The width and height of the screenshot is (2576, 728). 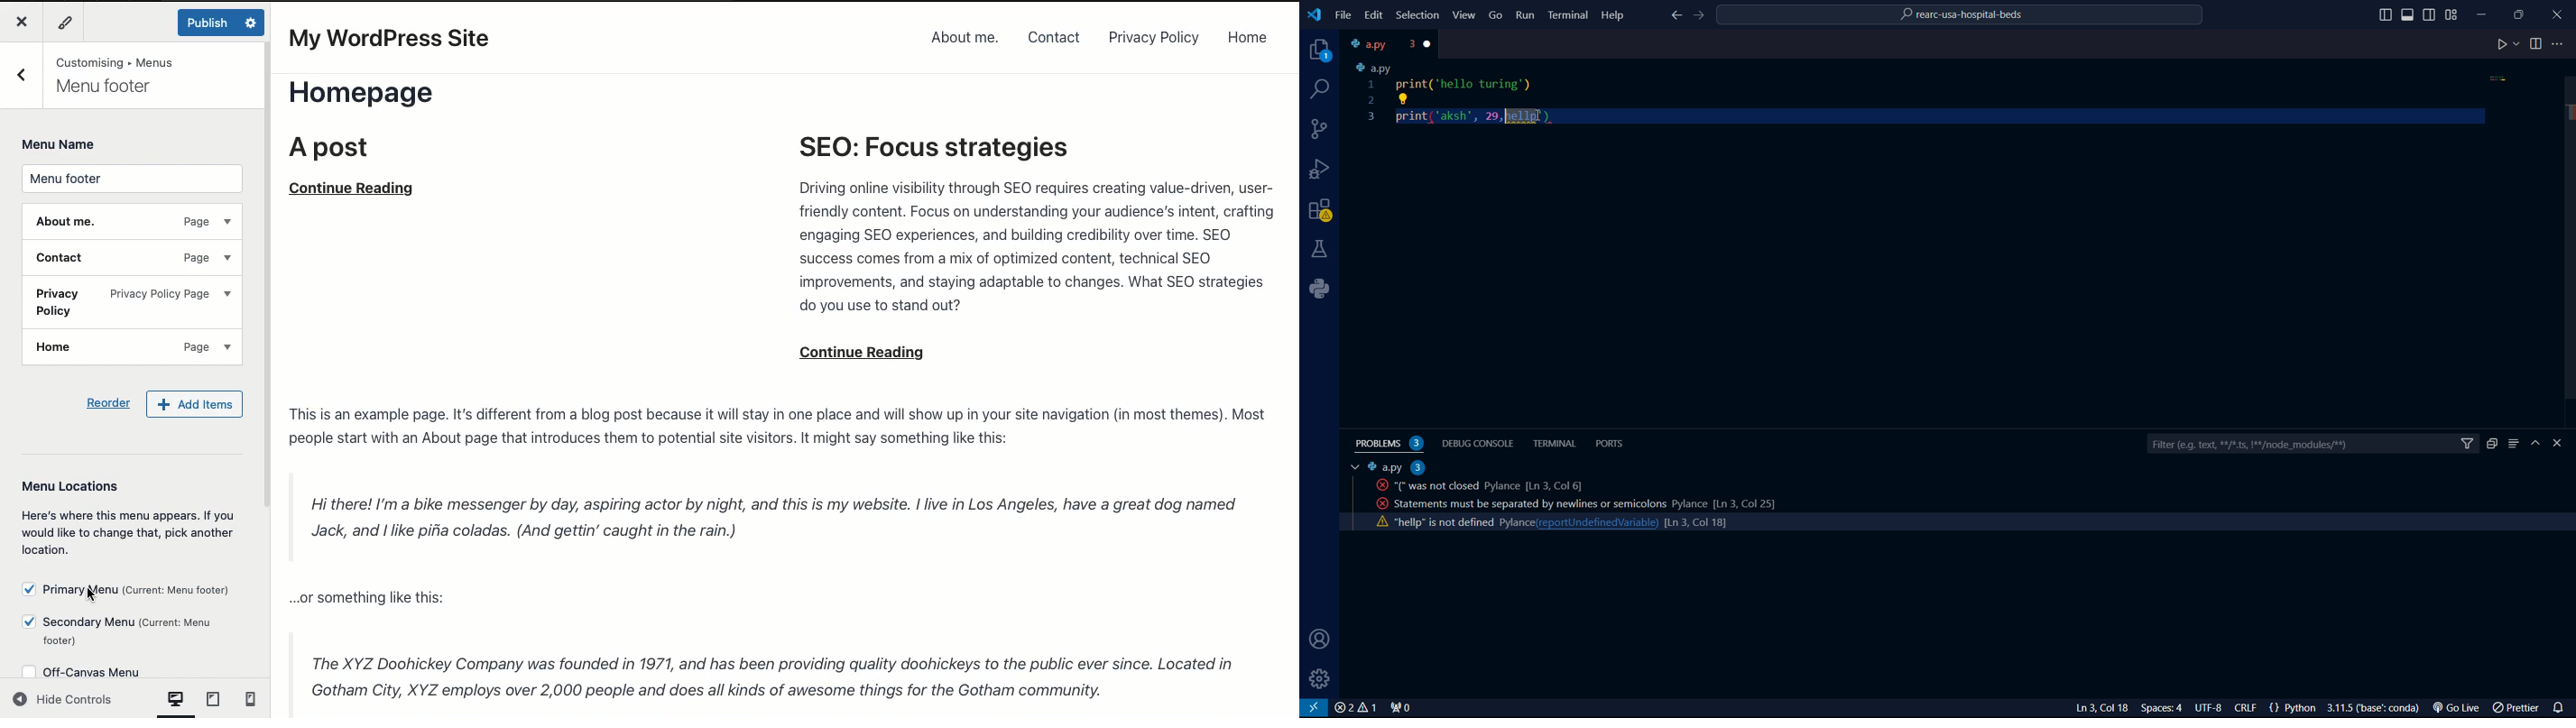 What do you see at coordinates (213, 701) in the screenshot?
I see `tablet view` at bounding box center [213, 701].